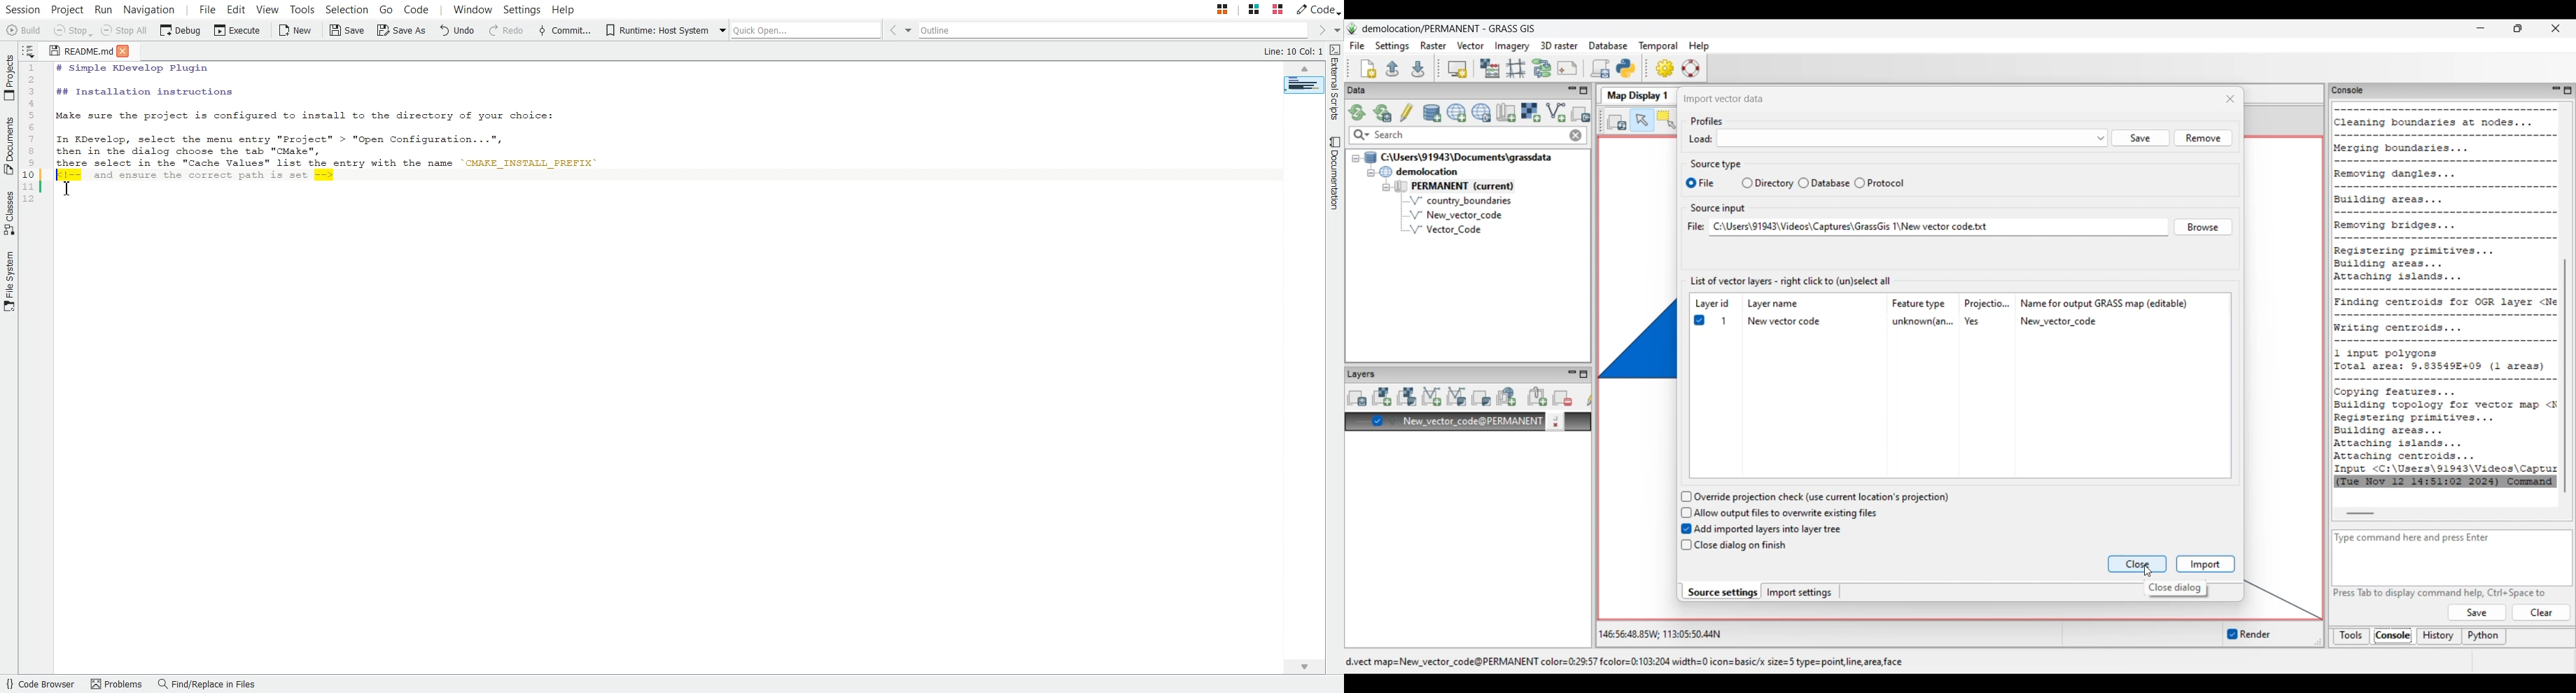 This screenshot has width=2576, height=700. What do you see at coordinates (1318, 9) in the screenshot?
I see `Code` at bounding box center [1318, 9].